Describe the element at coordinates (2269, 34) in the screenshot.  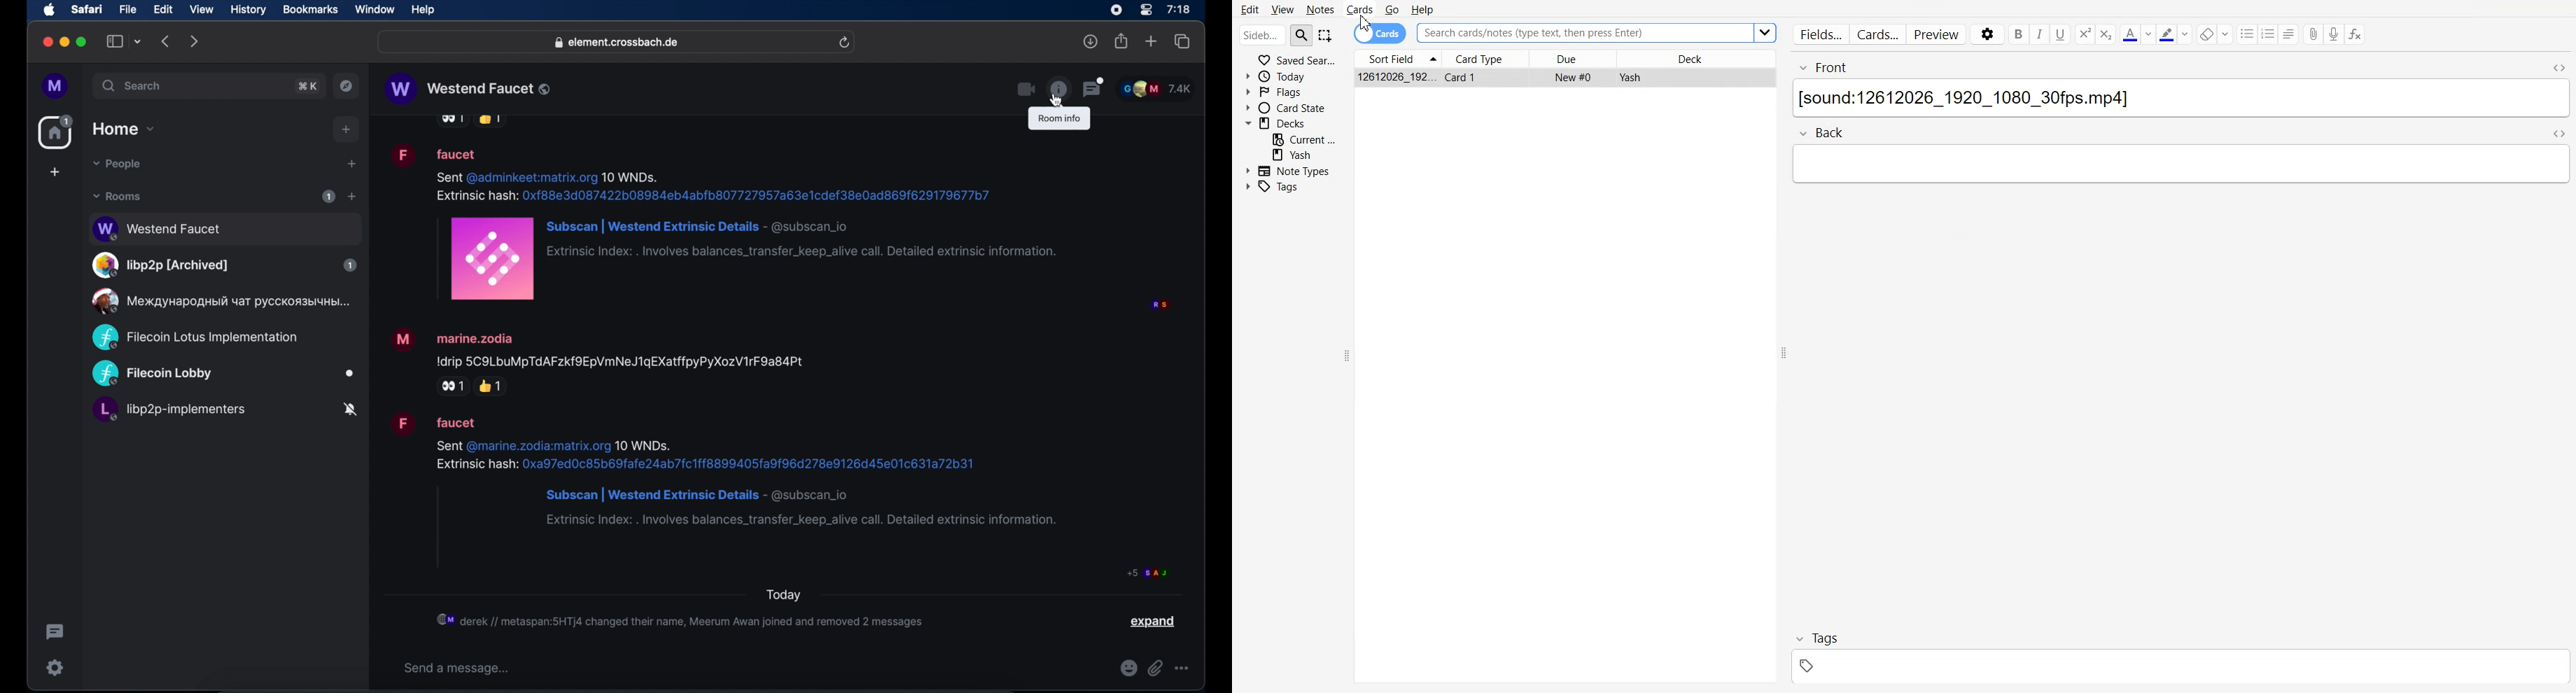
I see `Ordered list` at that location.